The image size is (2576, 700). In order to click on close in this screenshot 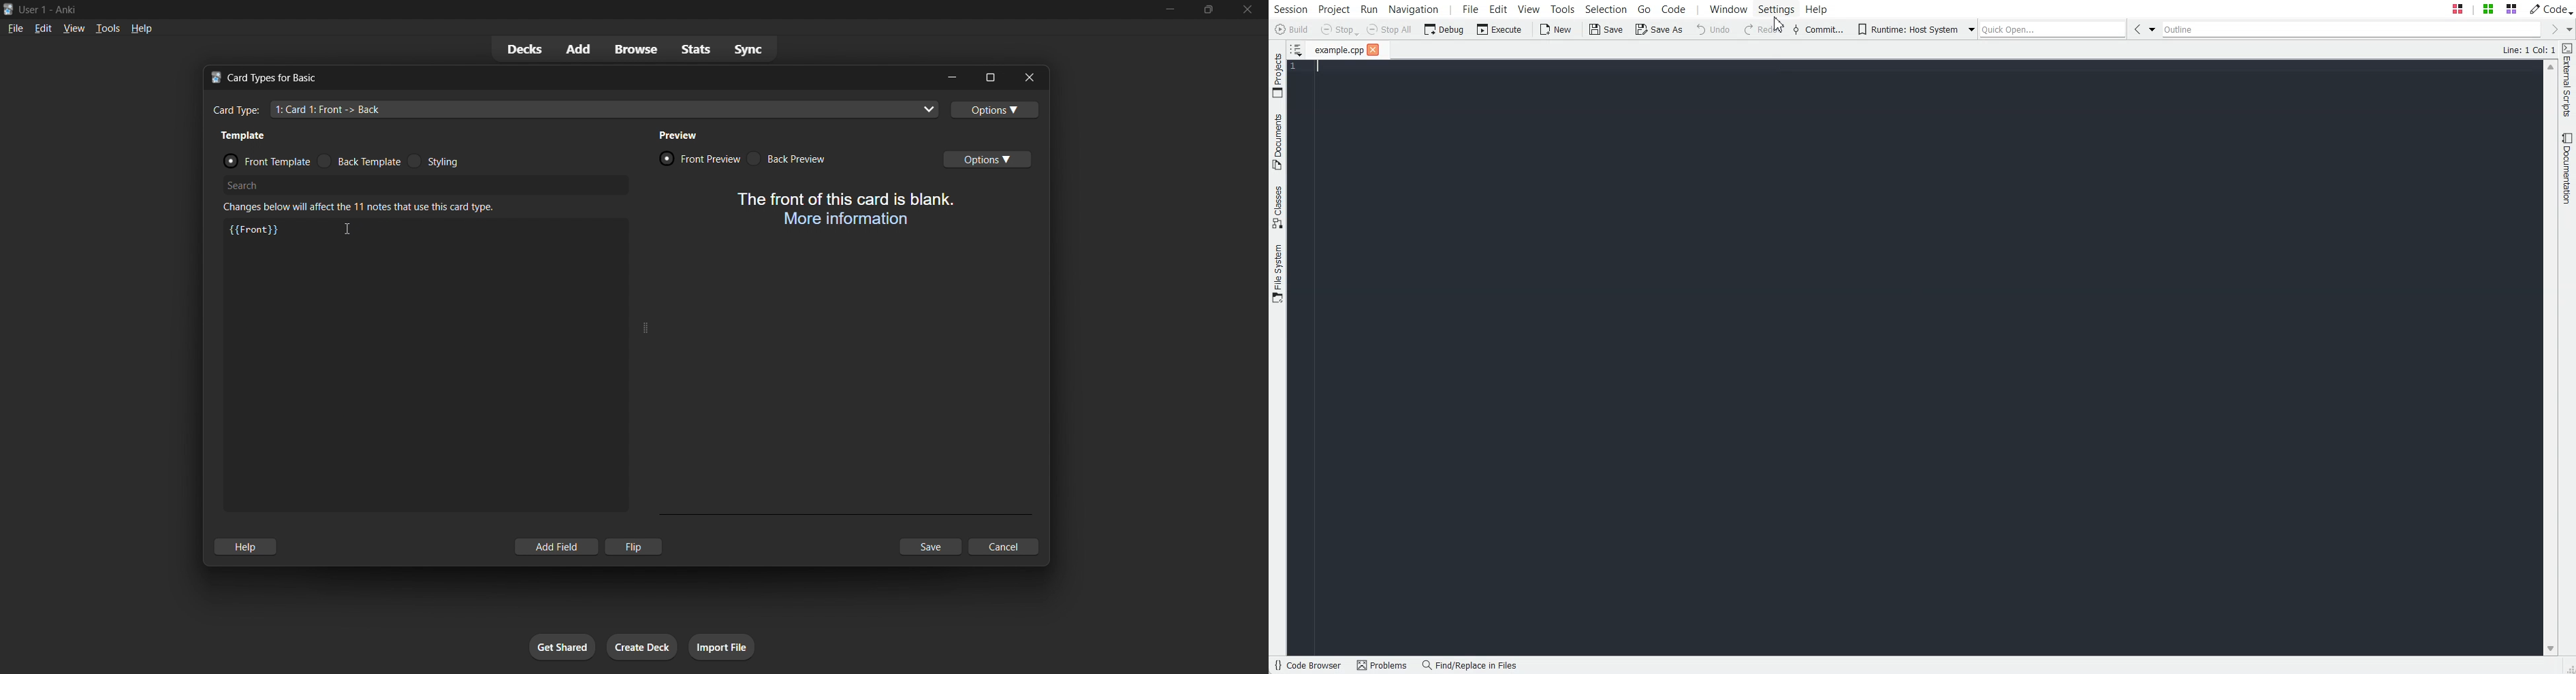, I will do `click(1026, 77)`.